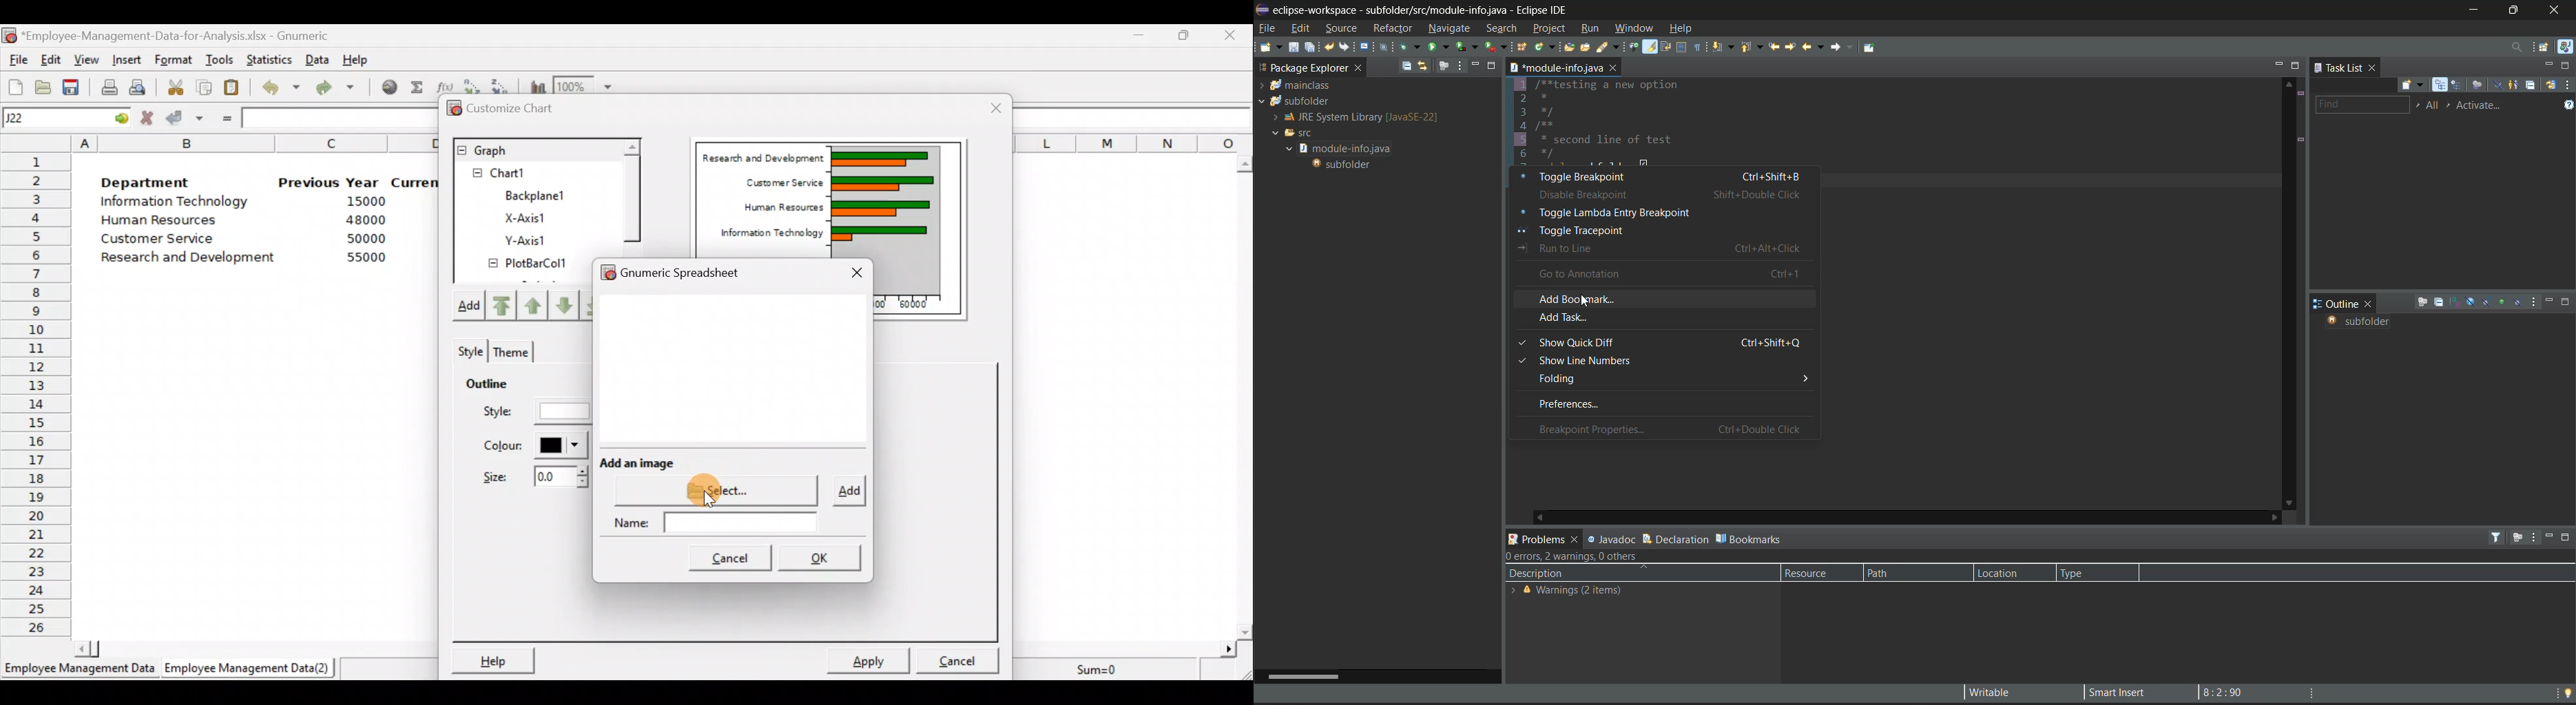  Describe the element at coordinates (722, 481) in the screenshot. I see `Cursor on select` at that location.